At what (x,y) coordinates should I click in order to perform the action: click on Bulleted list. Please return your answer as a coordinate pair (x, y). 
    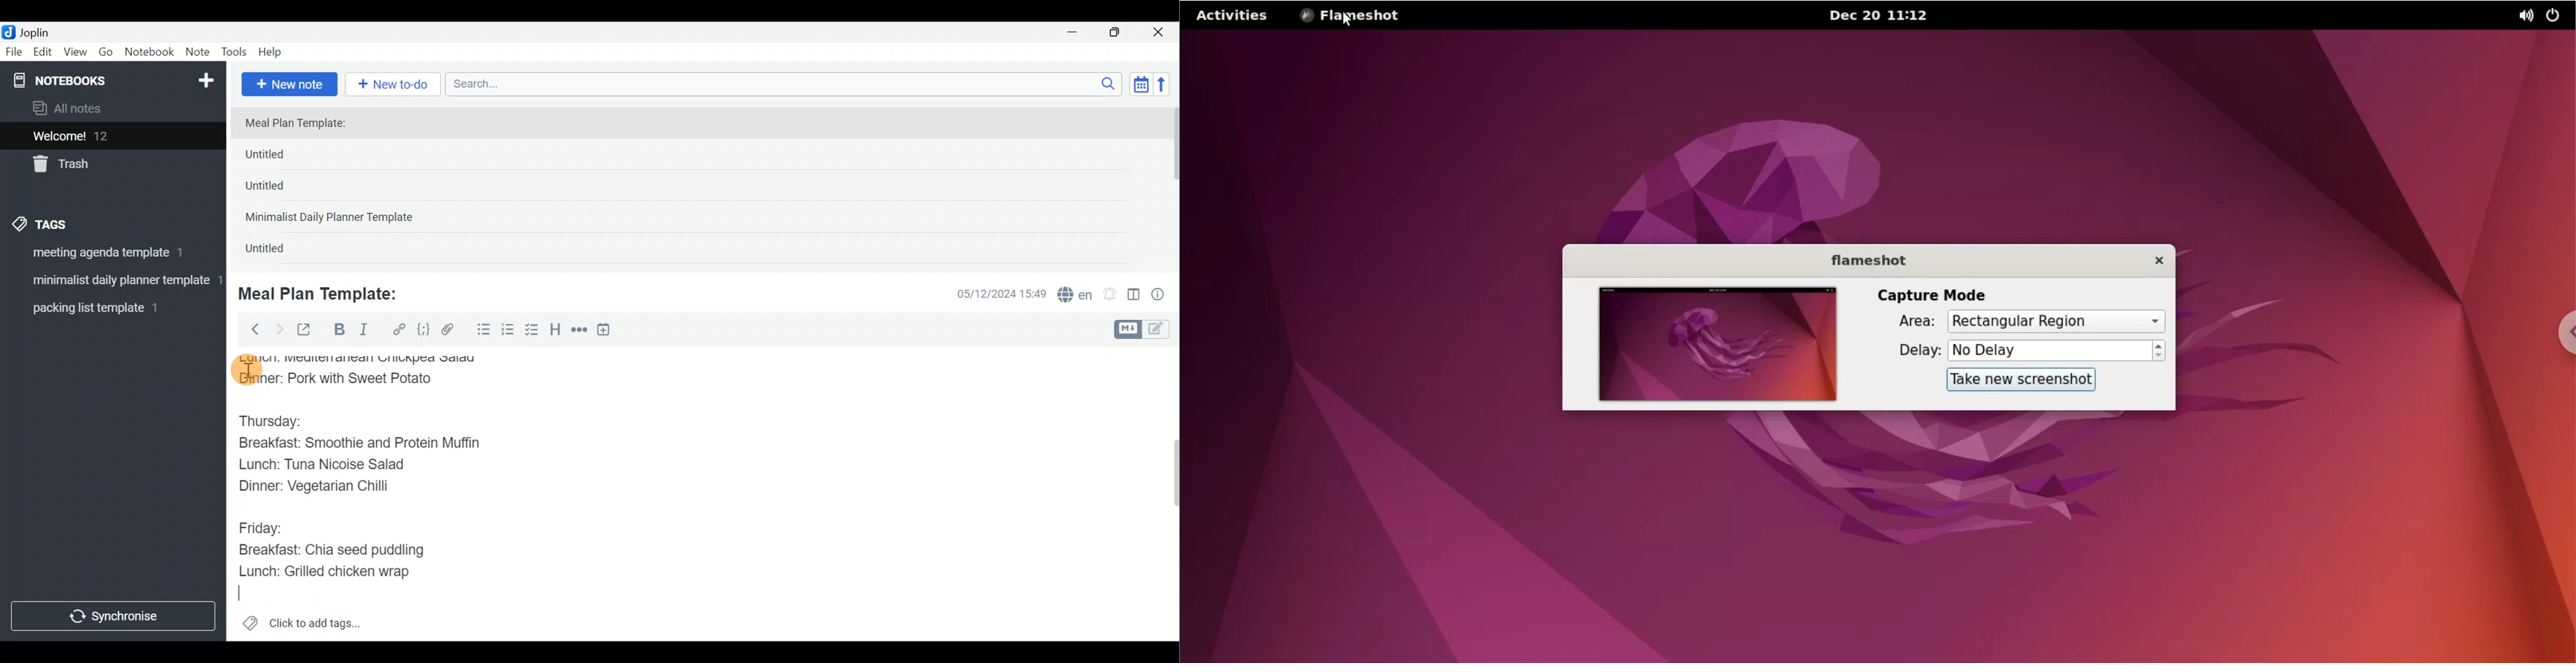
    Looking at the image, I should click on (481, 330).